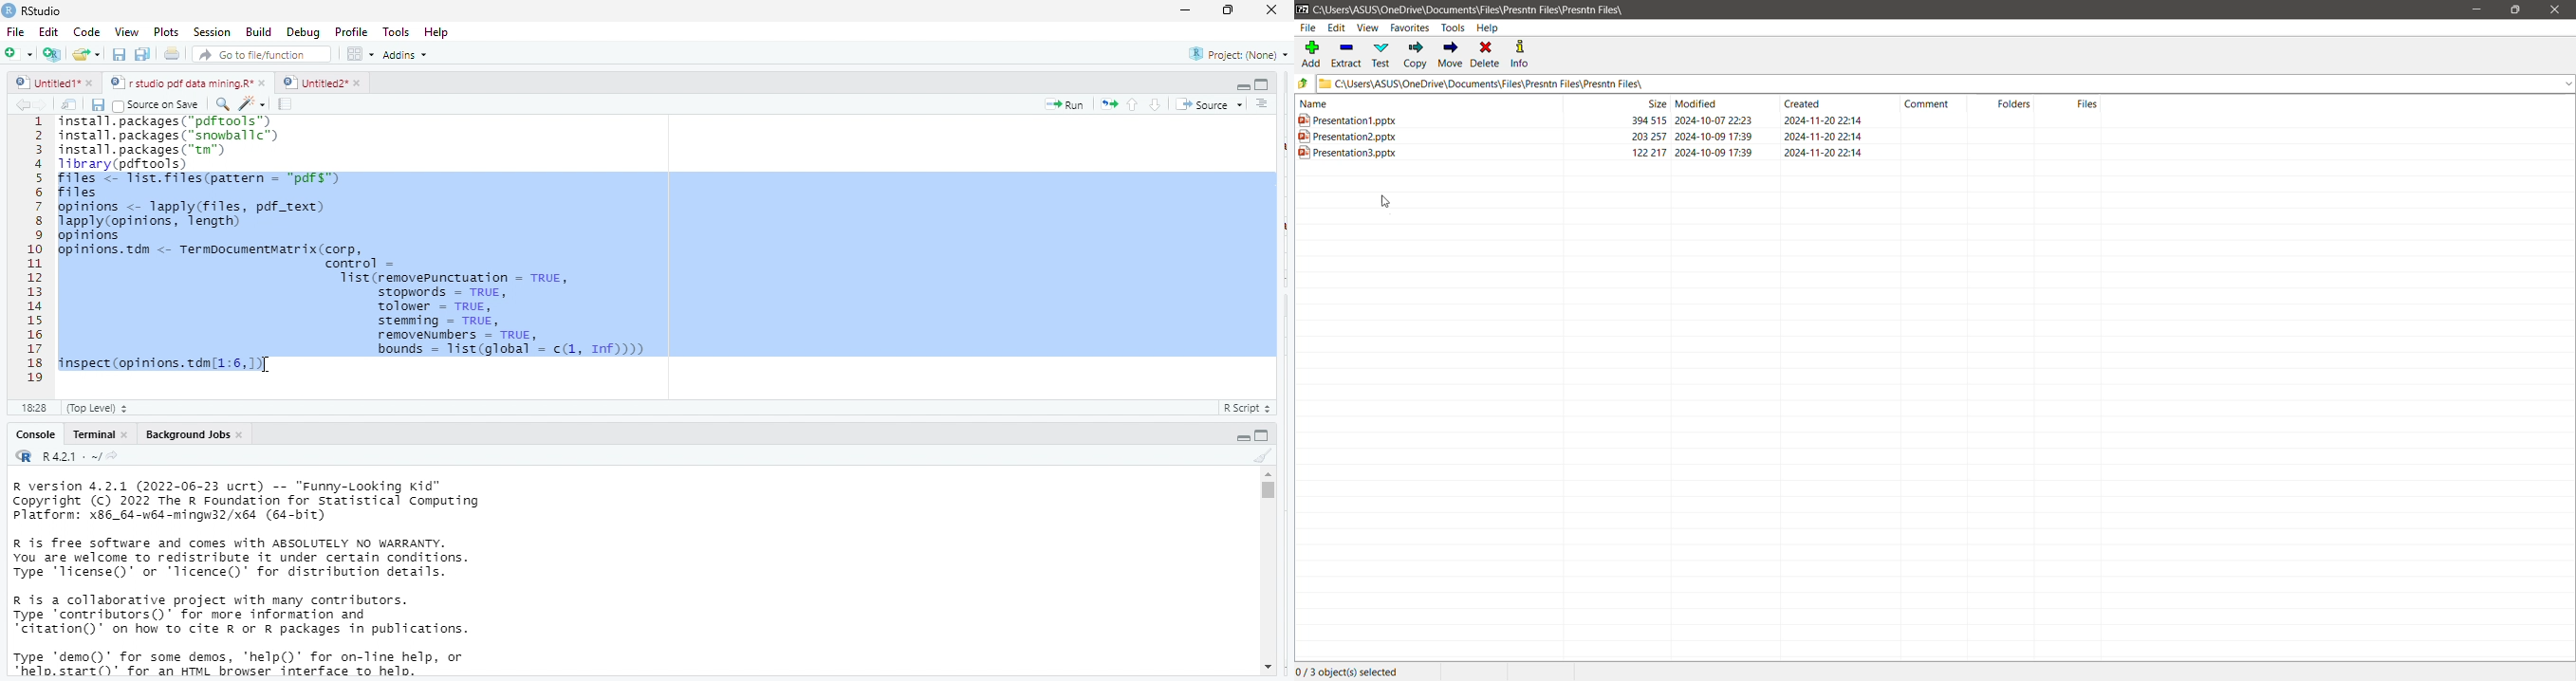  I want to click on modified date & time, so click(1714, 152).